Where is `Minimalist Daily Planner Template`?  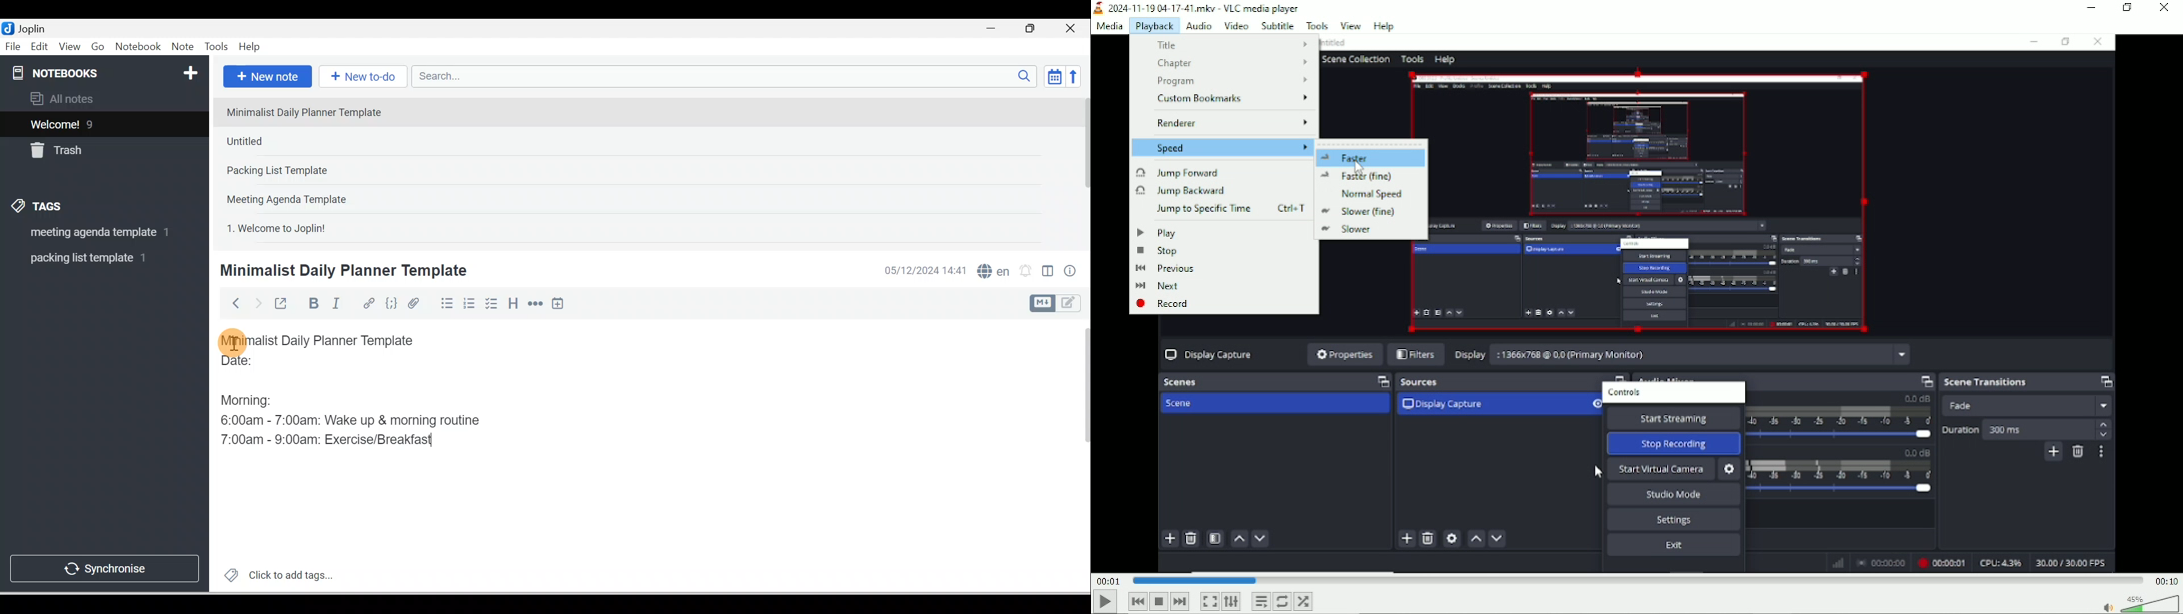 Minimalist Daily Planner Template is located at coordinates (329, 341).